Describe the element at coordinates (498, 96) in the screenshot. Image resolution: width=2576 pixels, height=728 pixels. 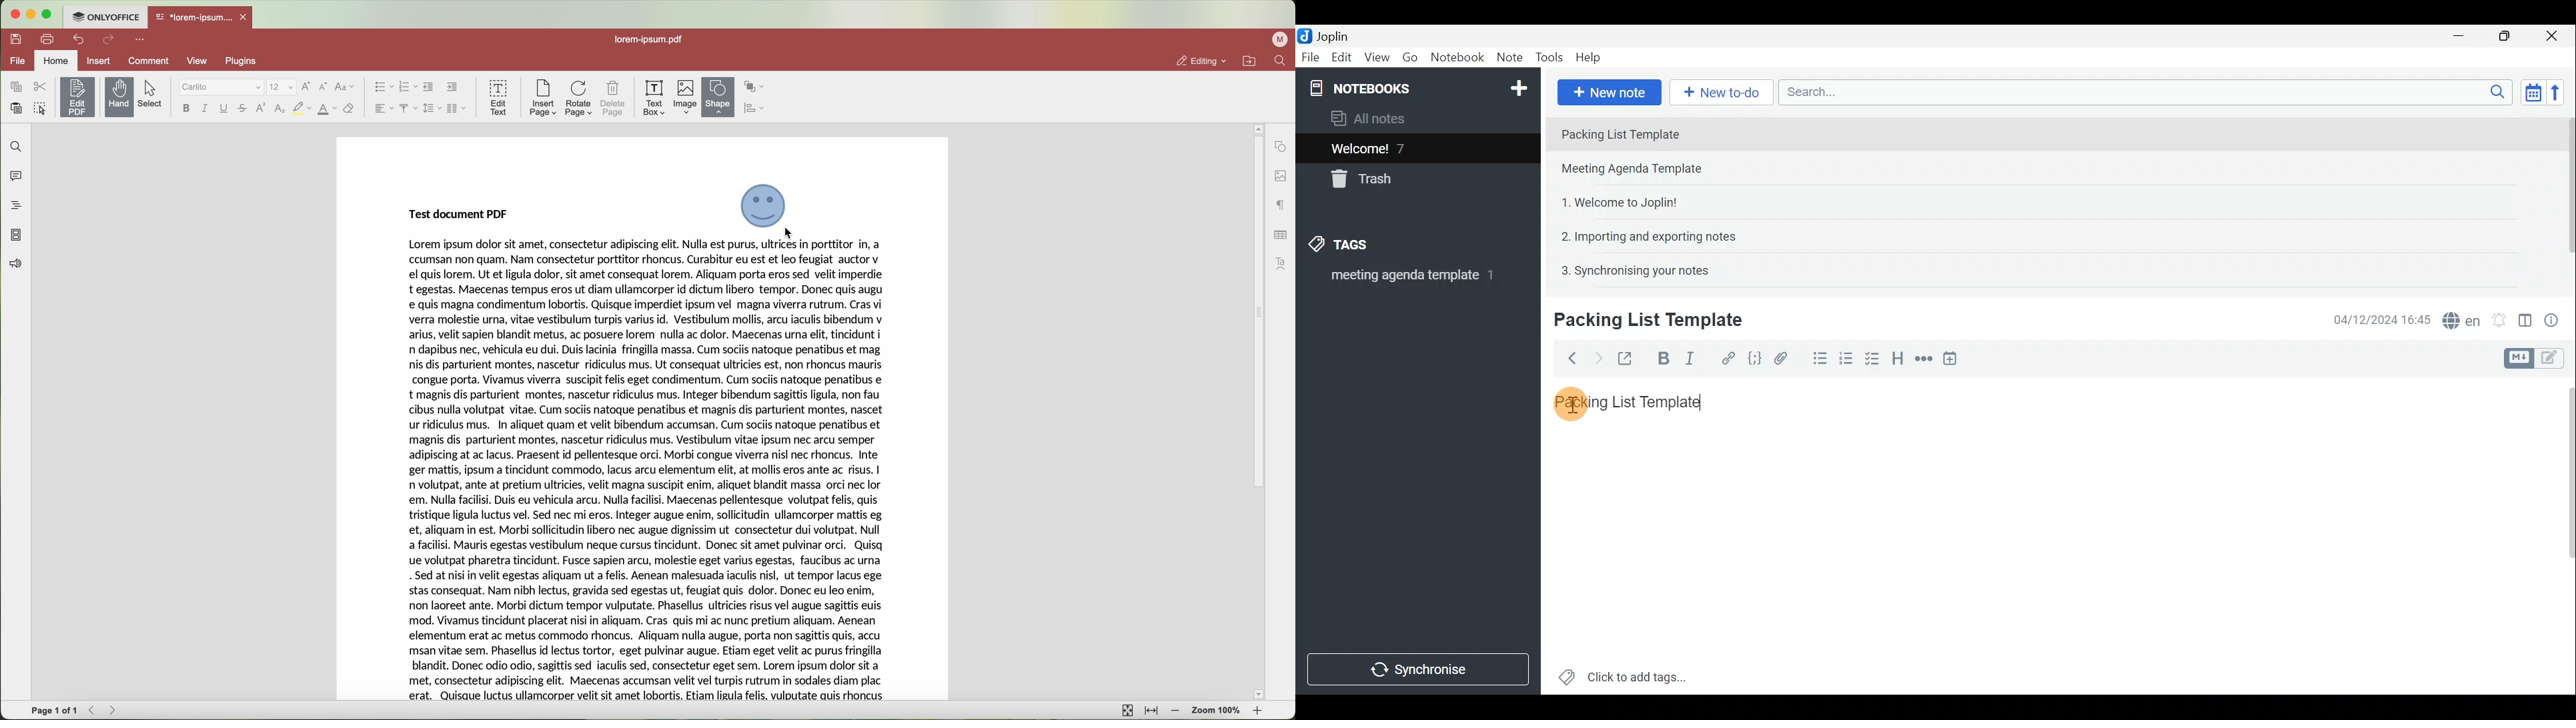
I see `edit text` at that location.